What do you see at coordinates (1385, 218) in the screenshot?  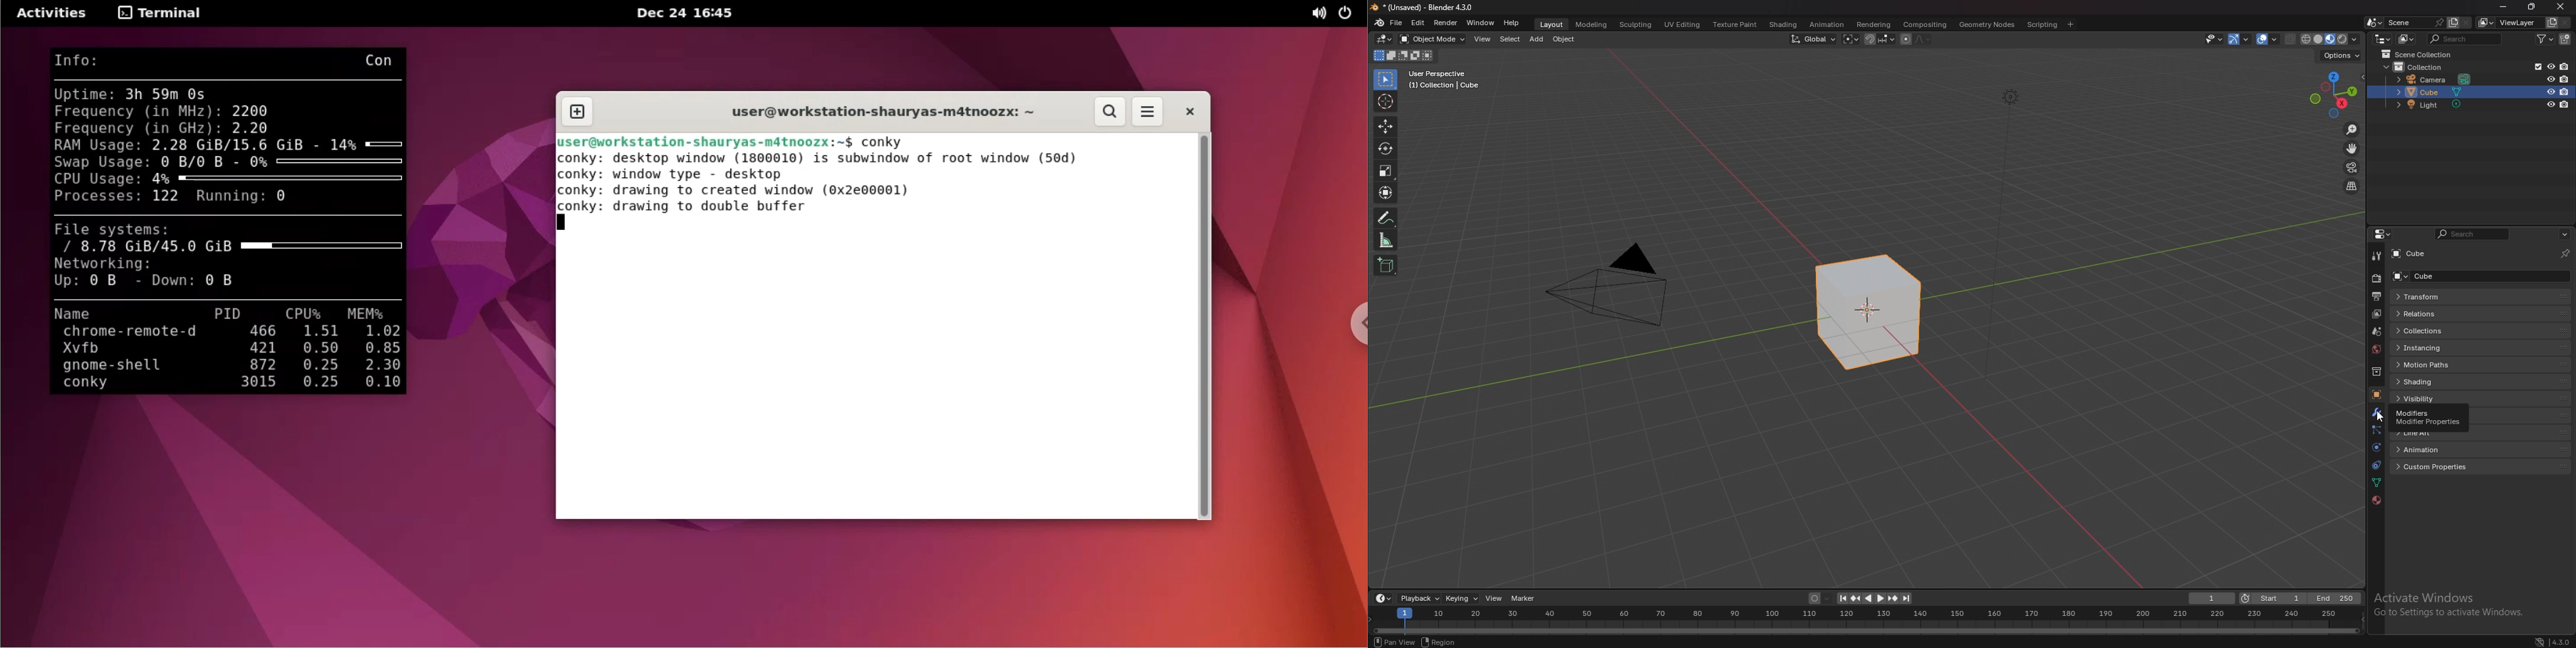 I see `annotate` at bounding box center [1385, 218].